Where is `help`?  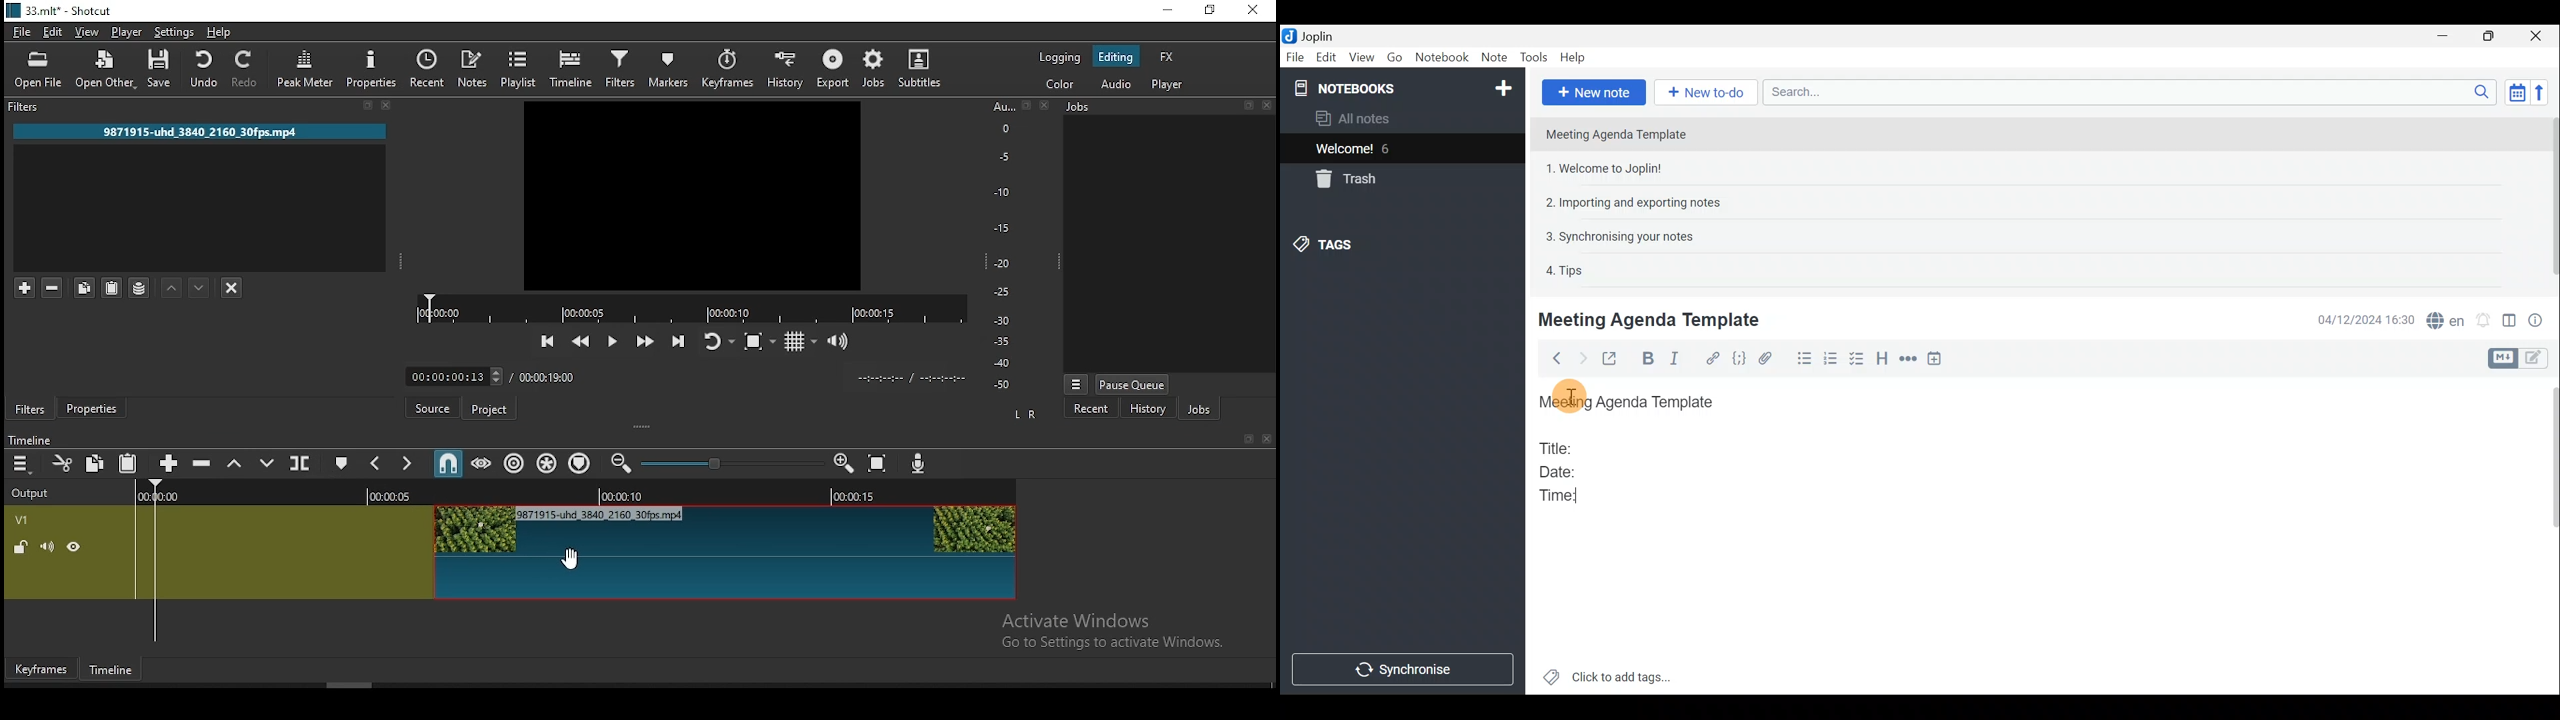
help is located at coordinates (221, 32).